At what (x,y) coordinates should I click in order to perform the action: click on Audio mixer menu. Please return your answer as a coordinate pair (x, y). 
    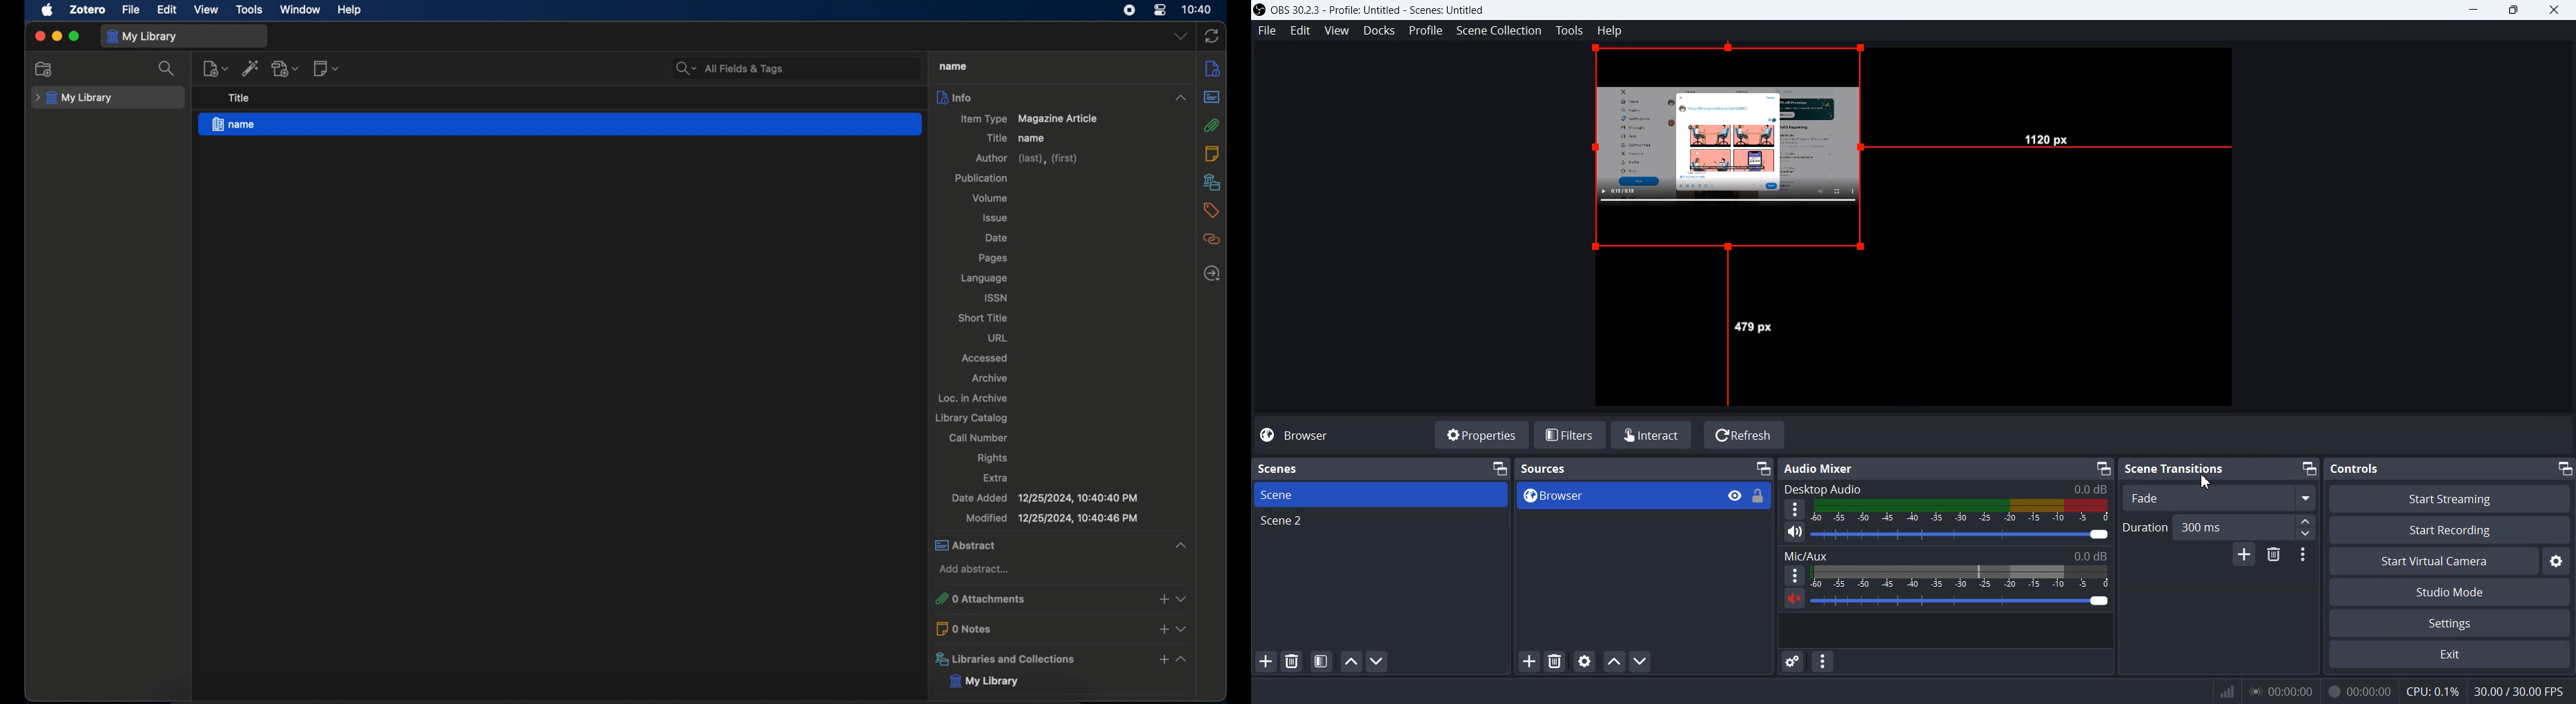
    Looking at the image, I should click on (1822, 661).